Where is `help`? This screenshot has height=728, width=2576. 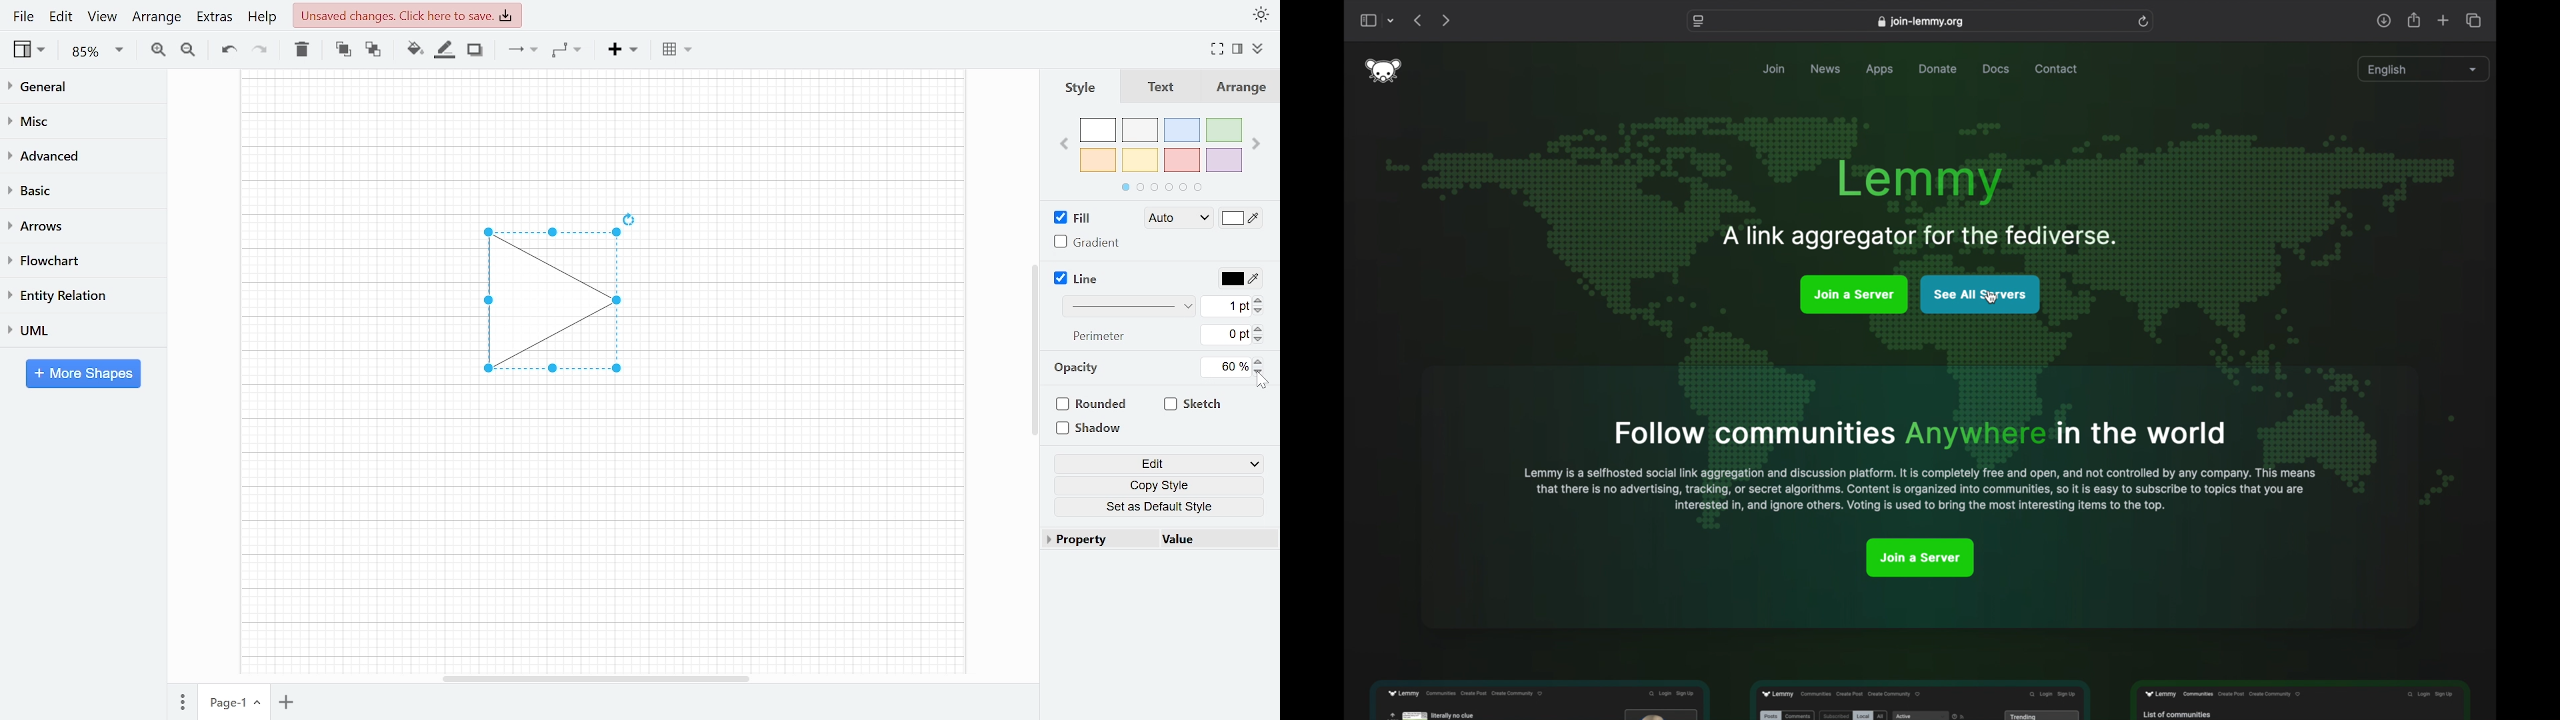
help is located at coordinates (264, 16).